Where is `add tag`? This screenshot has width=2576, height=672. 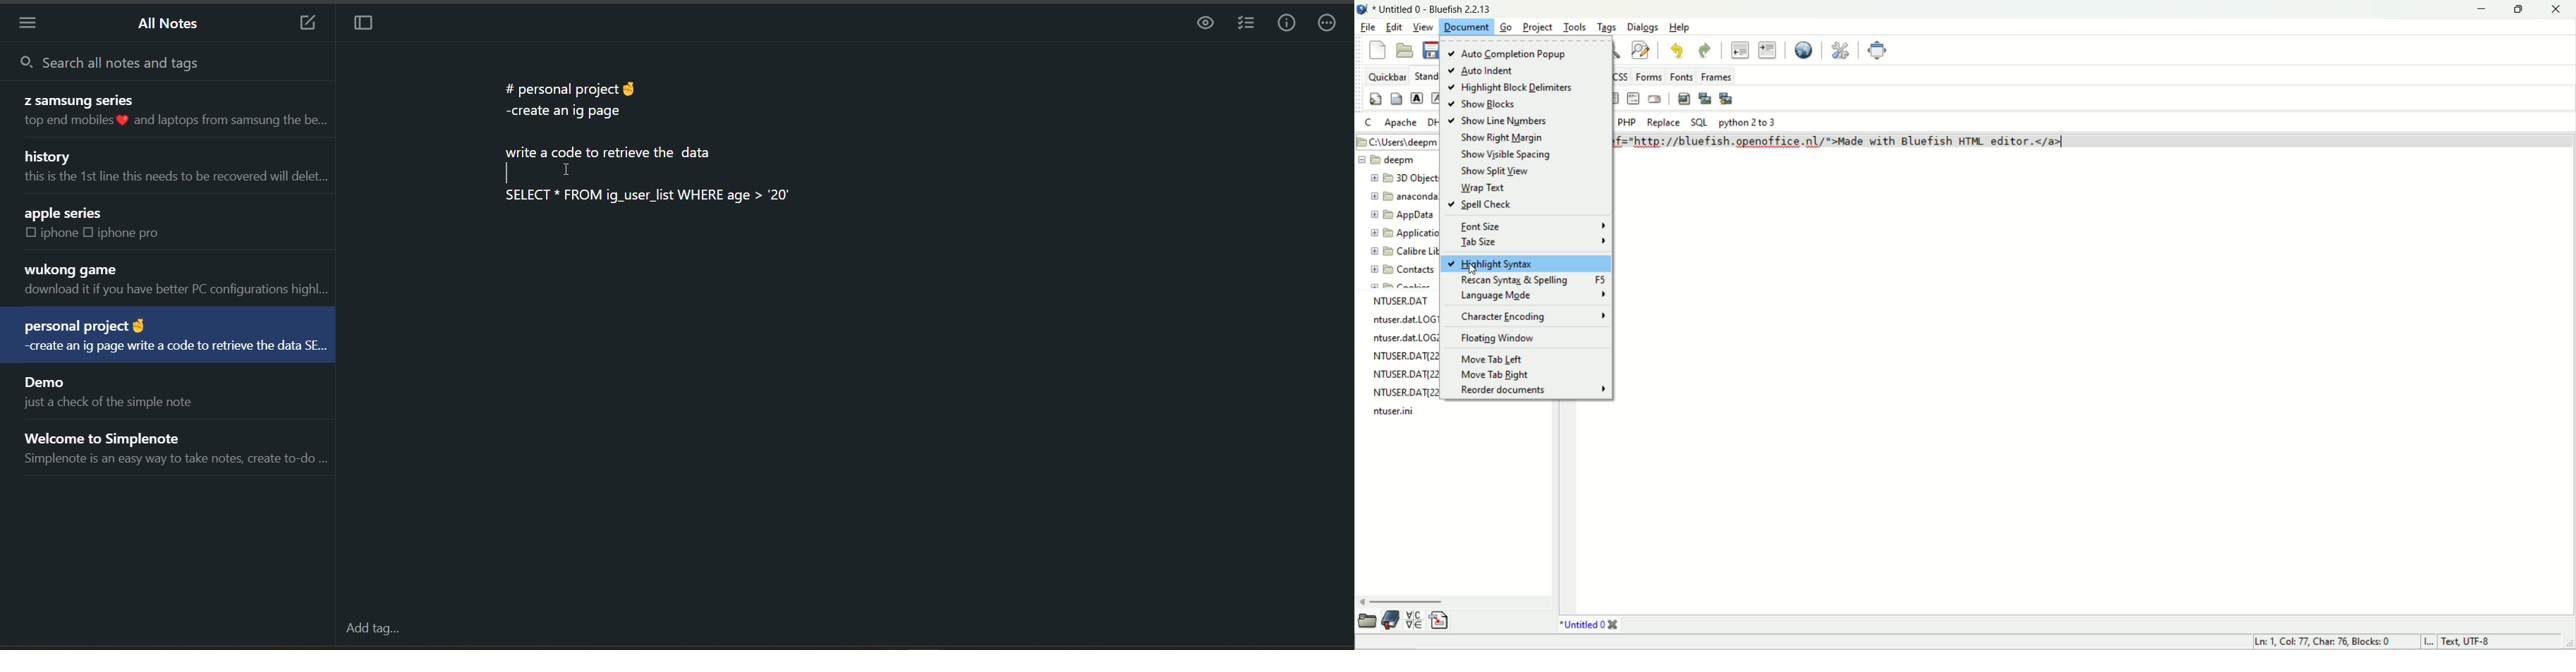
add tag is located at coordinates (370, 630).